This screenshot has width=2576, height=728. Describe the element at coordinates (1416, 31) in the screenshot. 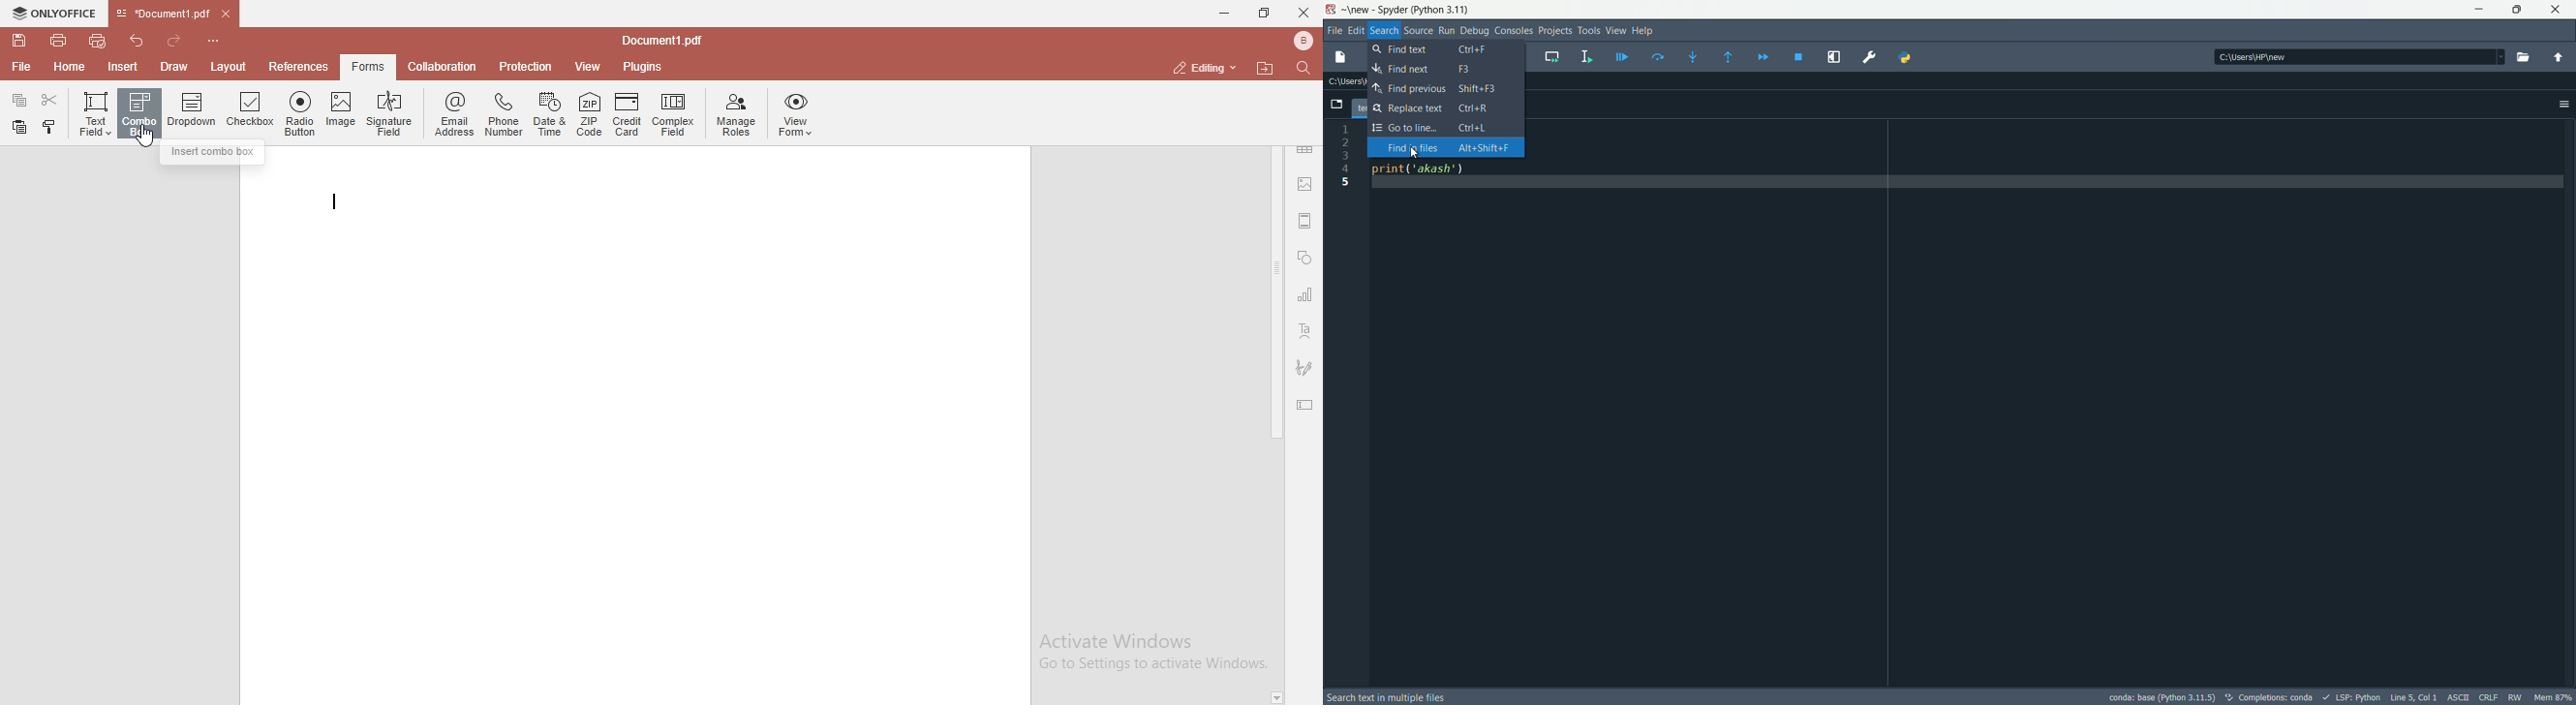

I see `source menu` at that location.